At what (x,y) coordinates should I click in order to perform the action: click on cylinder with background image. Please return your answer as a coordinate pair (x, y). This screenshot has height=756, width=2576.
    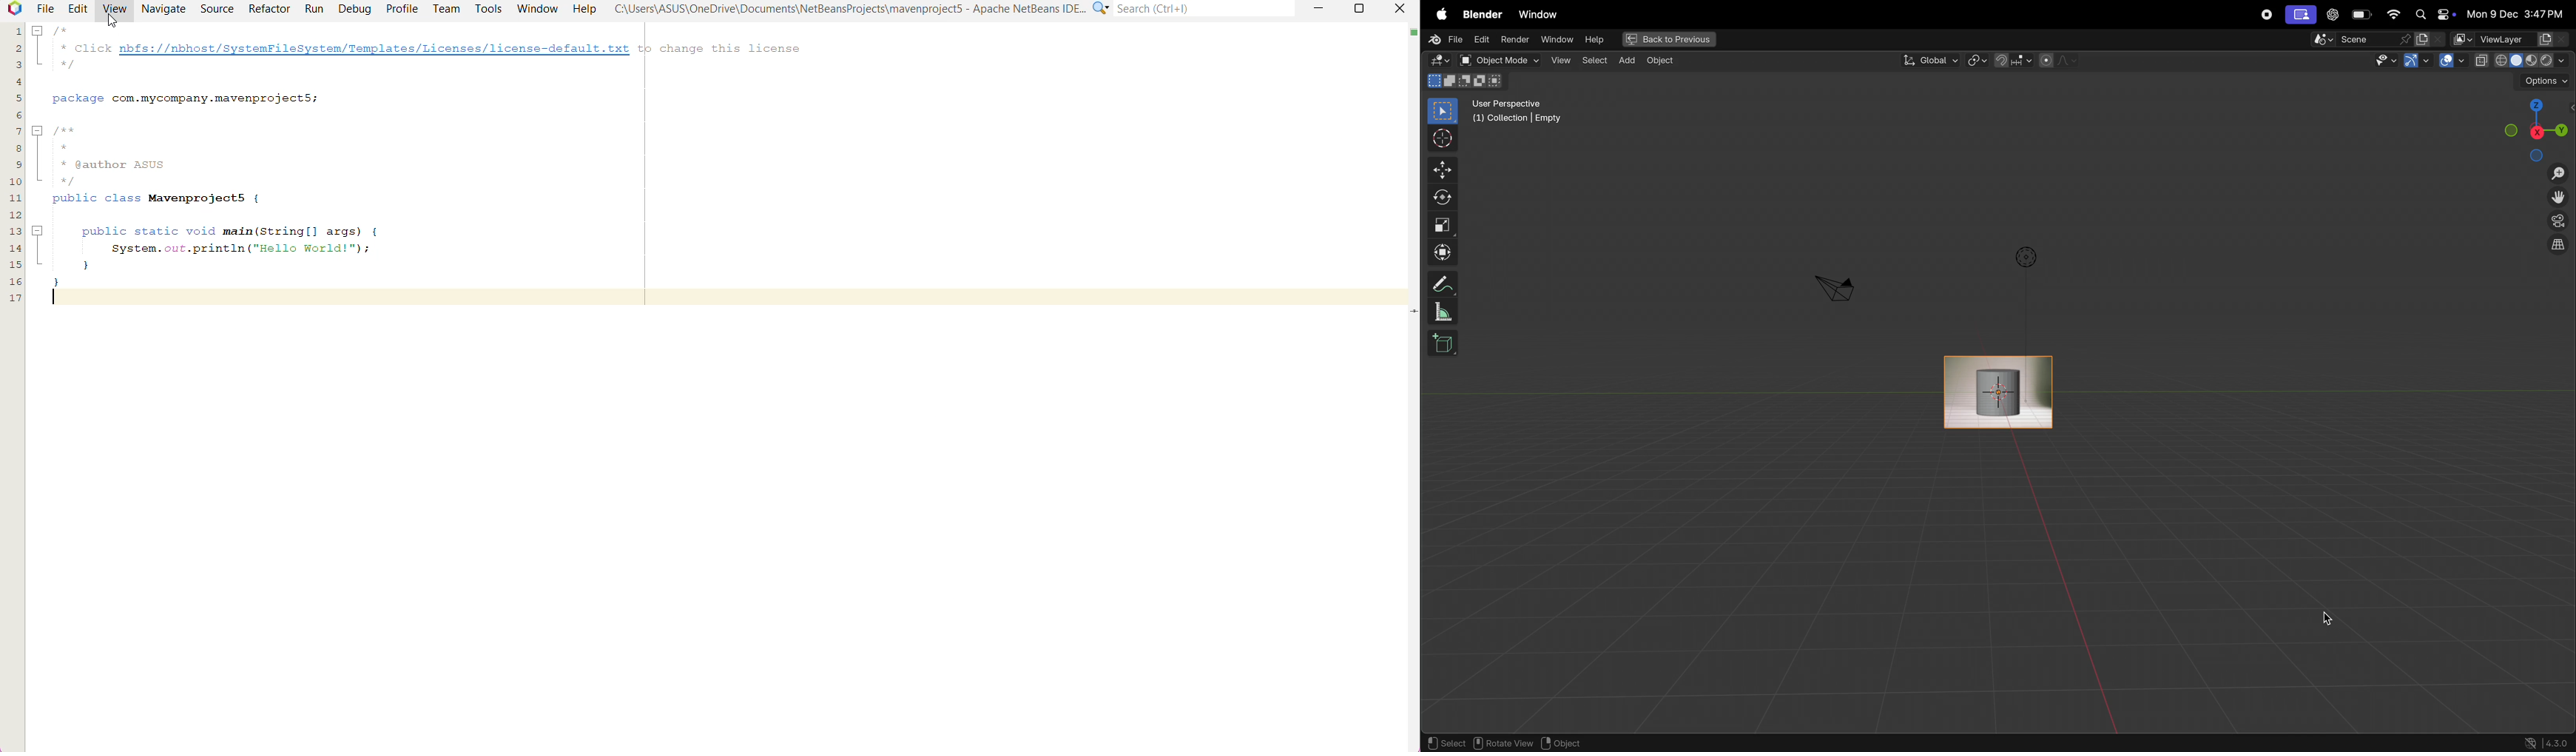
    Looking at the image, I should click on (1998, 391).